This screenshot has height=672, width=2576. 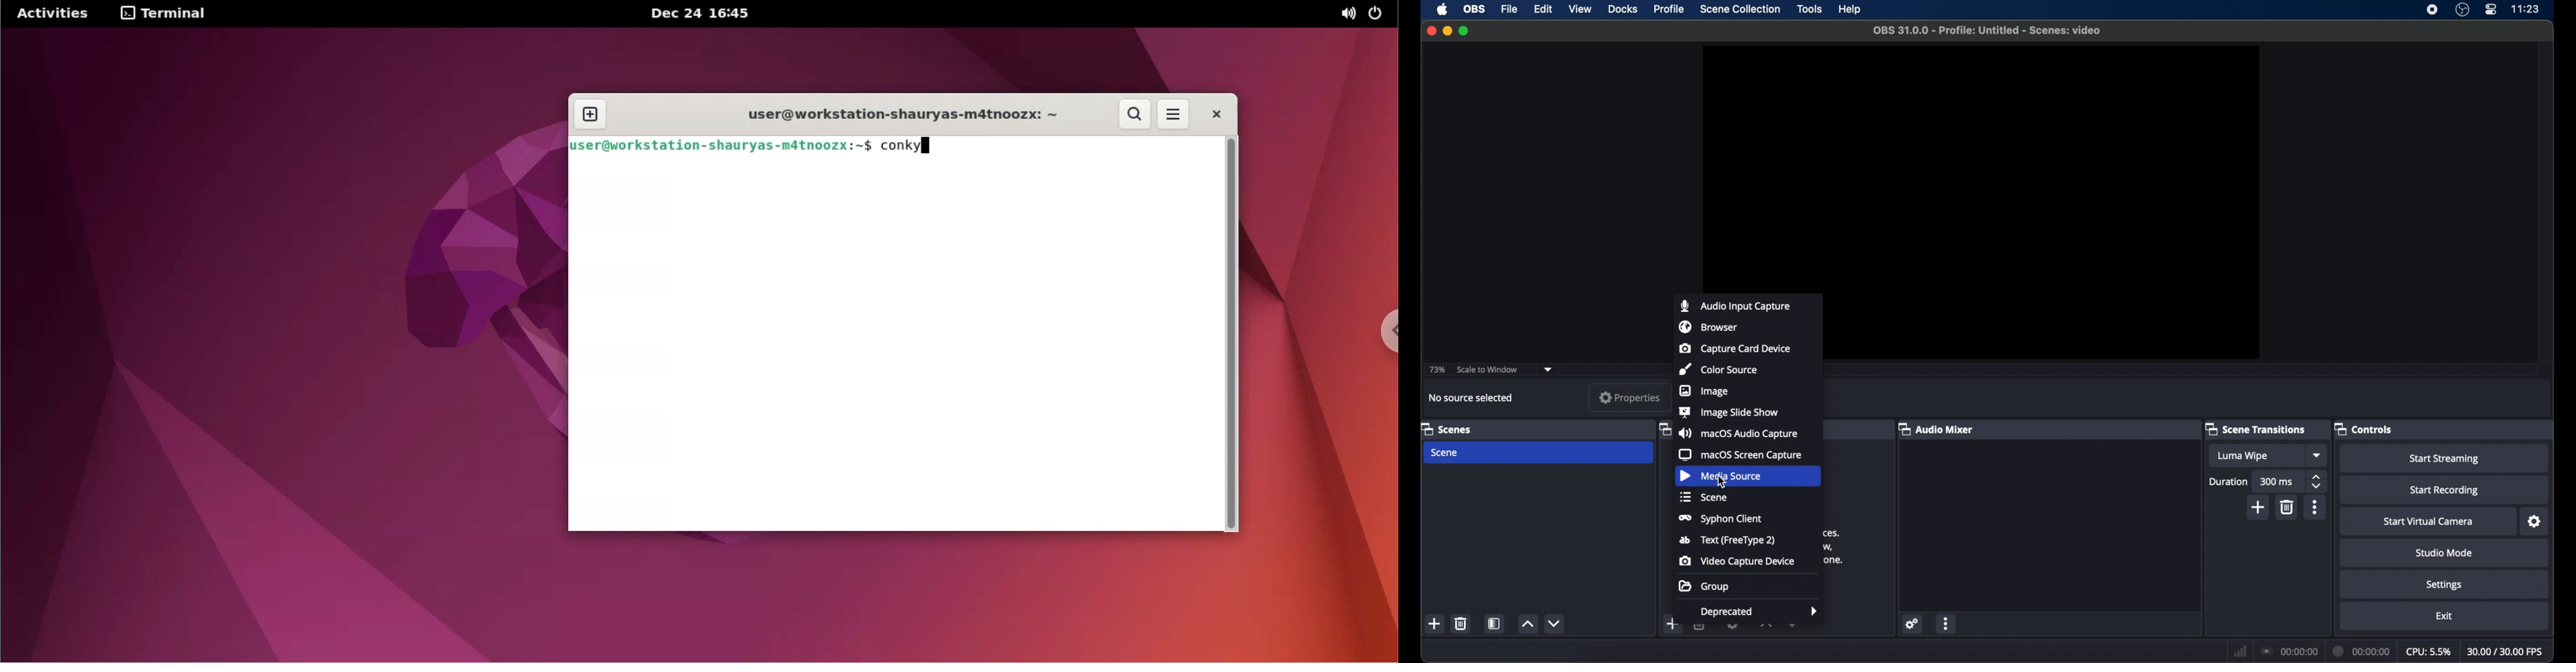 What do you see at coordinates (1548, 370) in the screenshot?
I see `dropdown` at bounding box center [1548, 370].